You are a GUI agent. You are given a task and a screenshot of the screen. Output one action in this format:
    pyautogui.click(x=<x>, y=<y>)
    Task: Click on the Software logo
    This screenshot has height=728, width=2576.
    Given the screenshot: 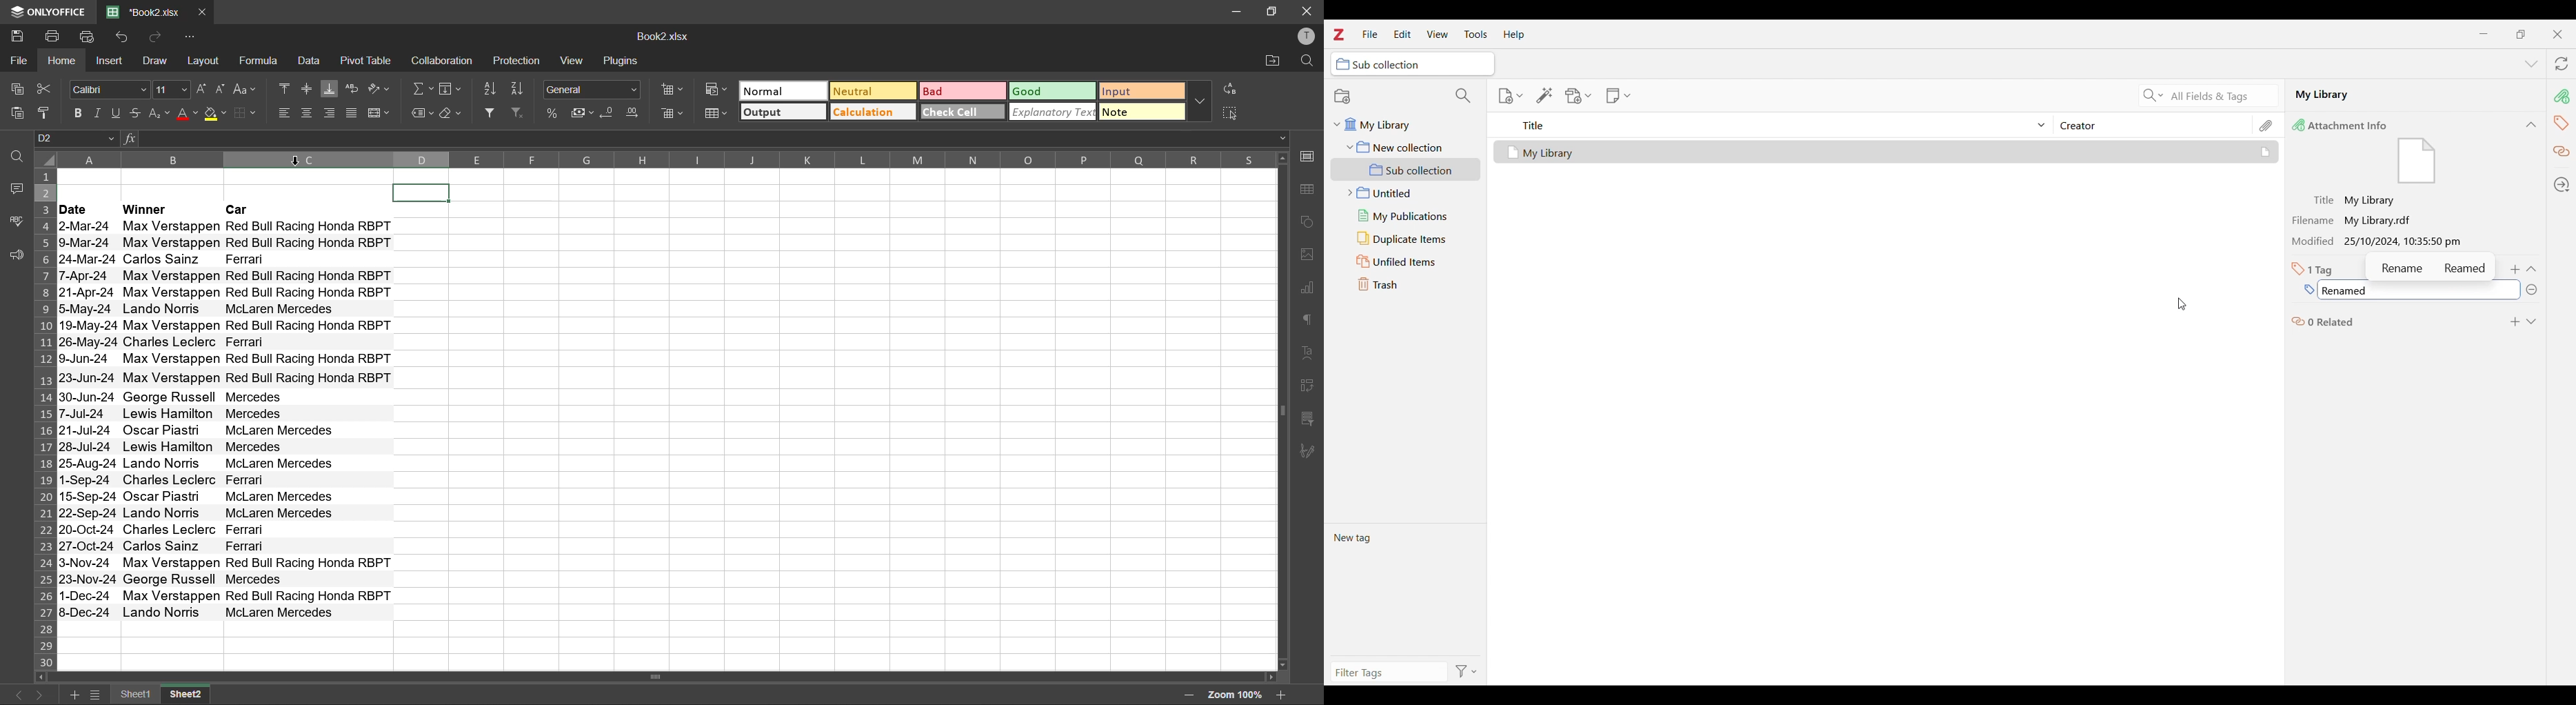 What is the action you would take?
    pyautogui.click(x=1338, y=34)
    